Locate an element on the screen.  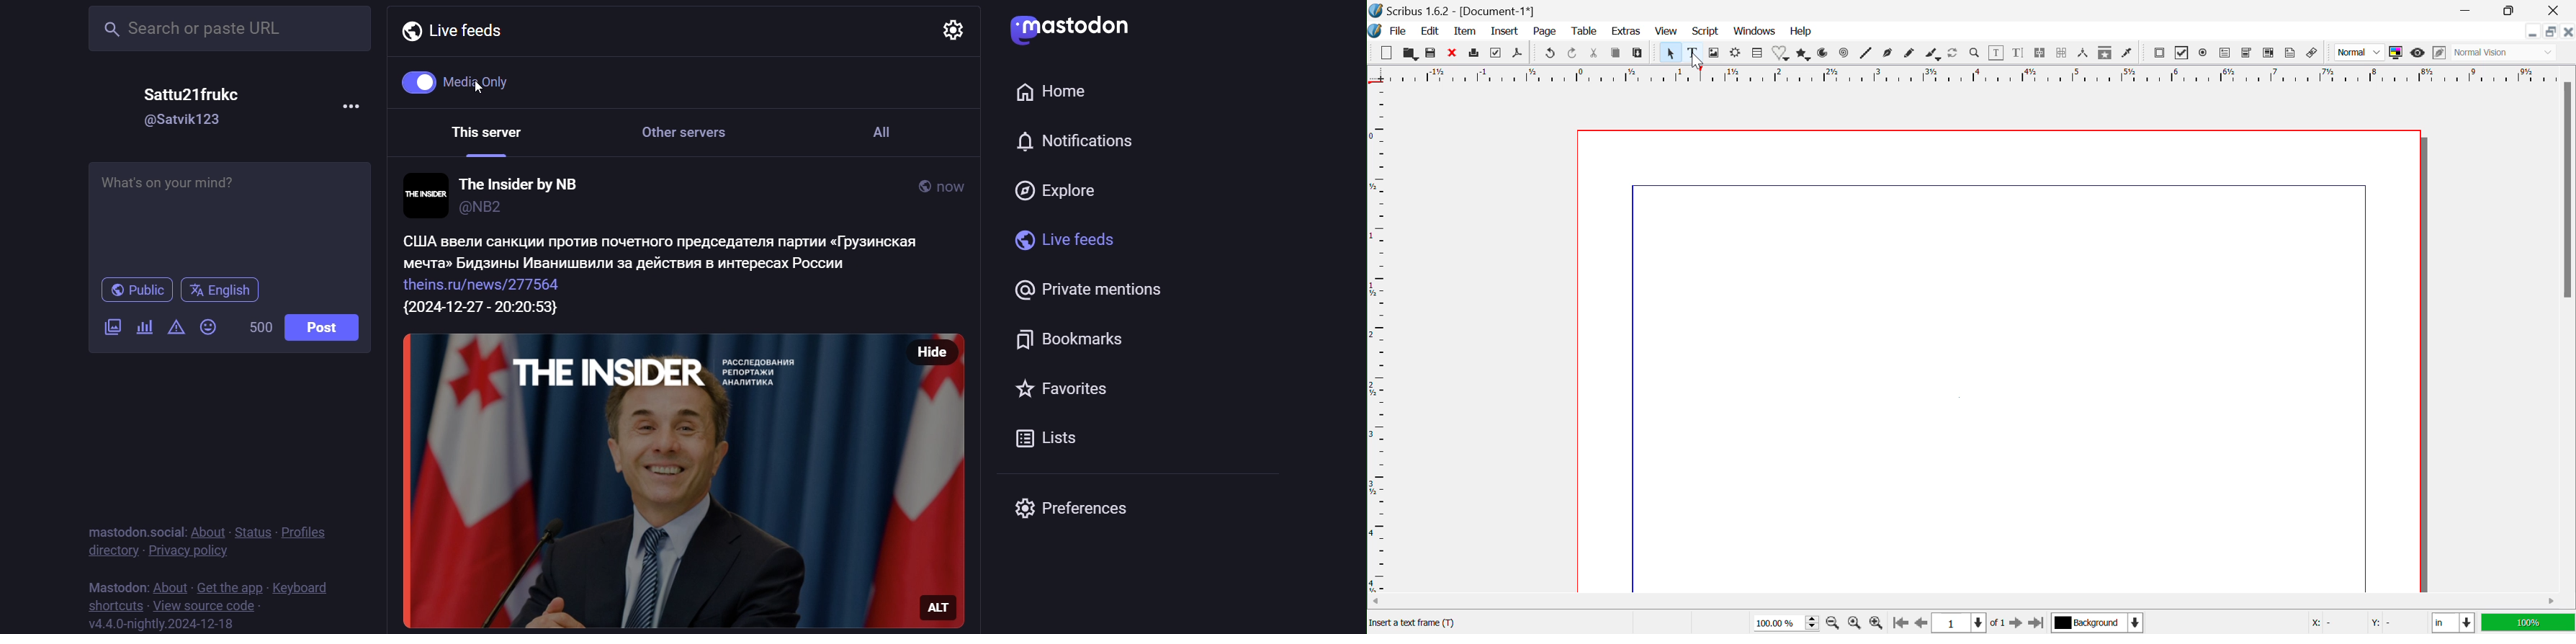
Copy Item Properties is located at coordinates (2107, 54).